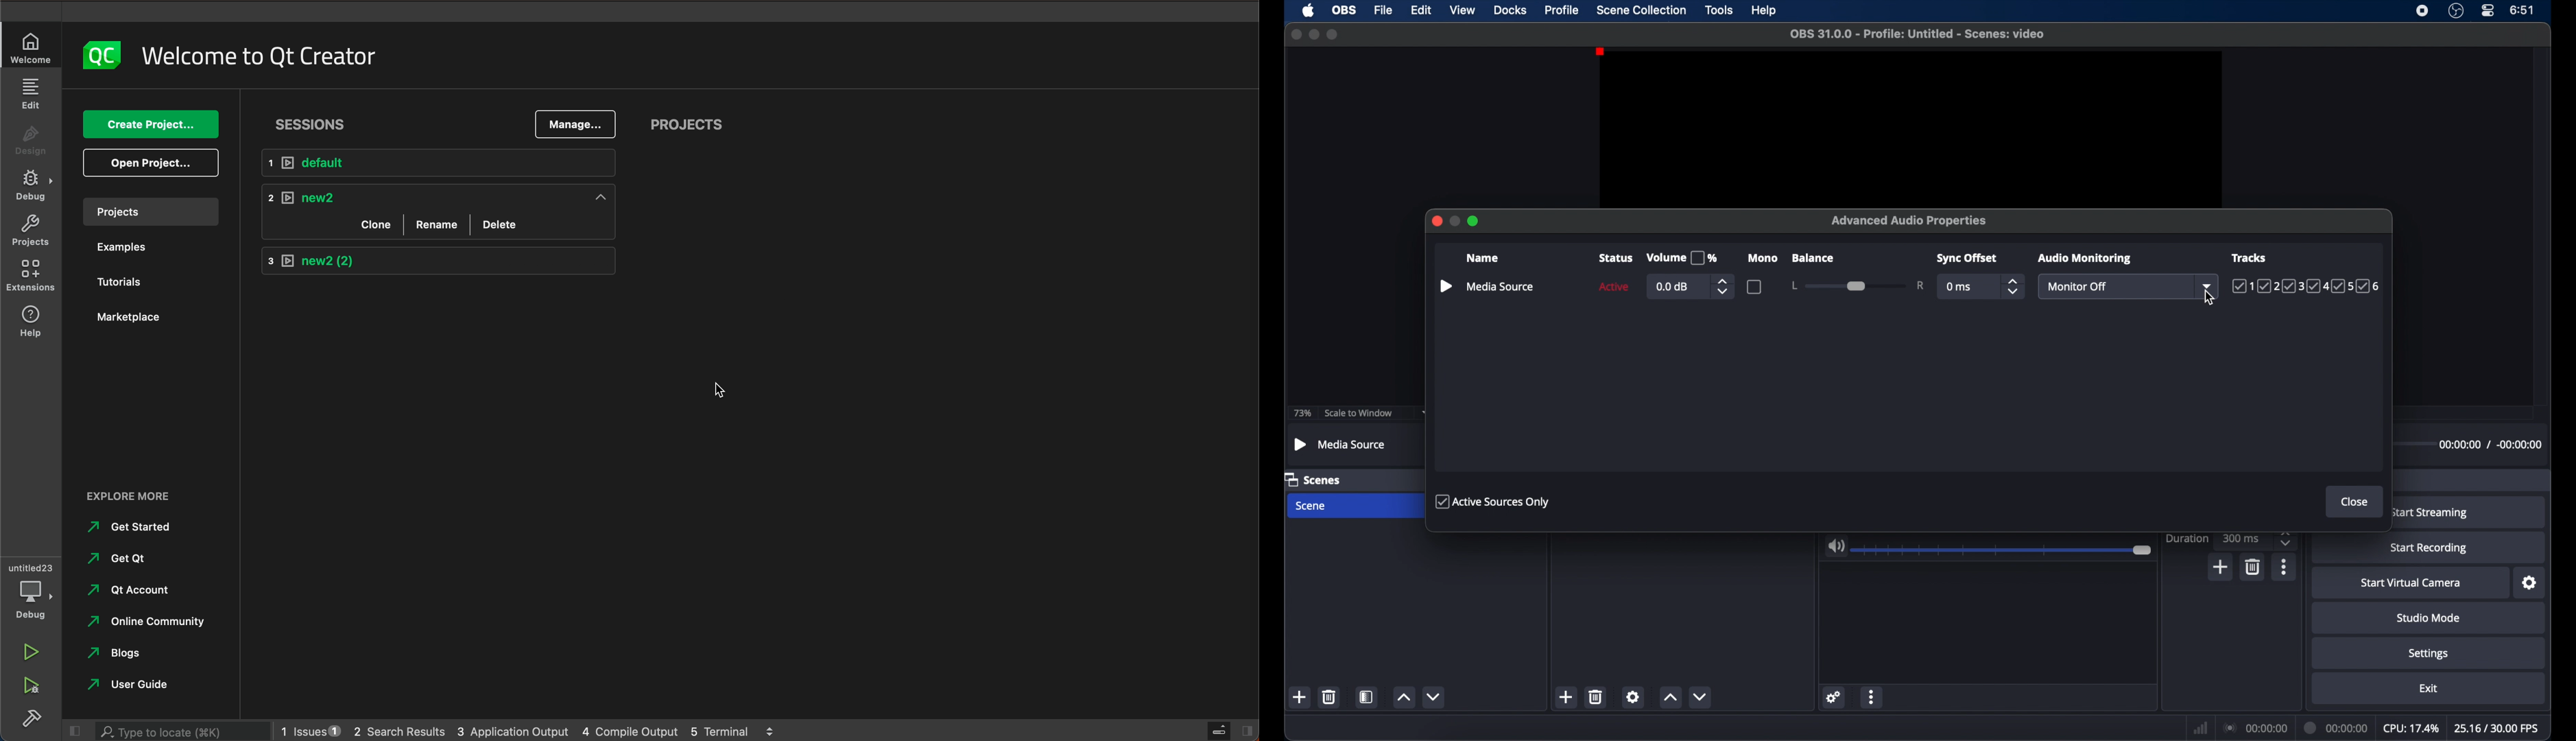  Describe the element at coordinates (177, 730) in the screenshot. I see `search` at that location.